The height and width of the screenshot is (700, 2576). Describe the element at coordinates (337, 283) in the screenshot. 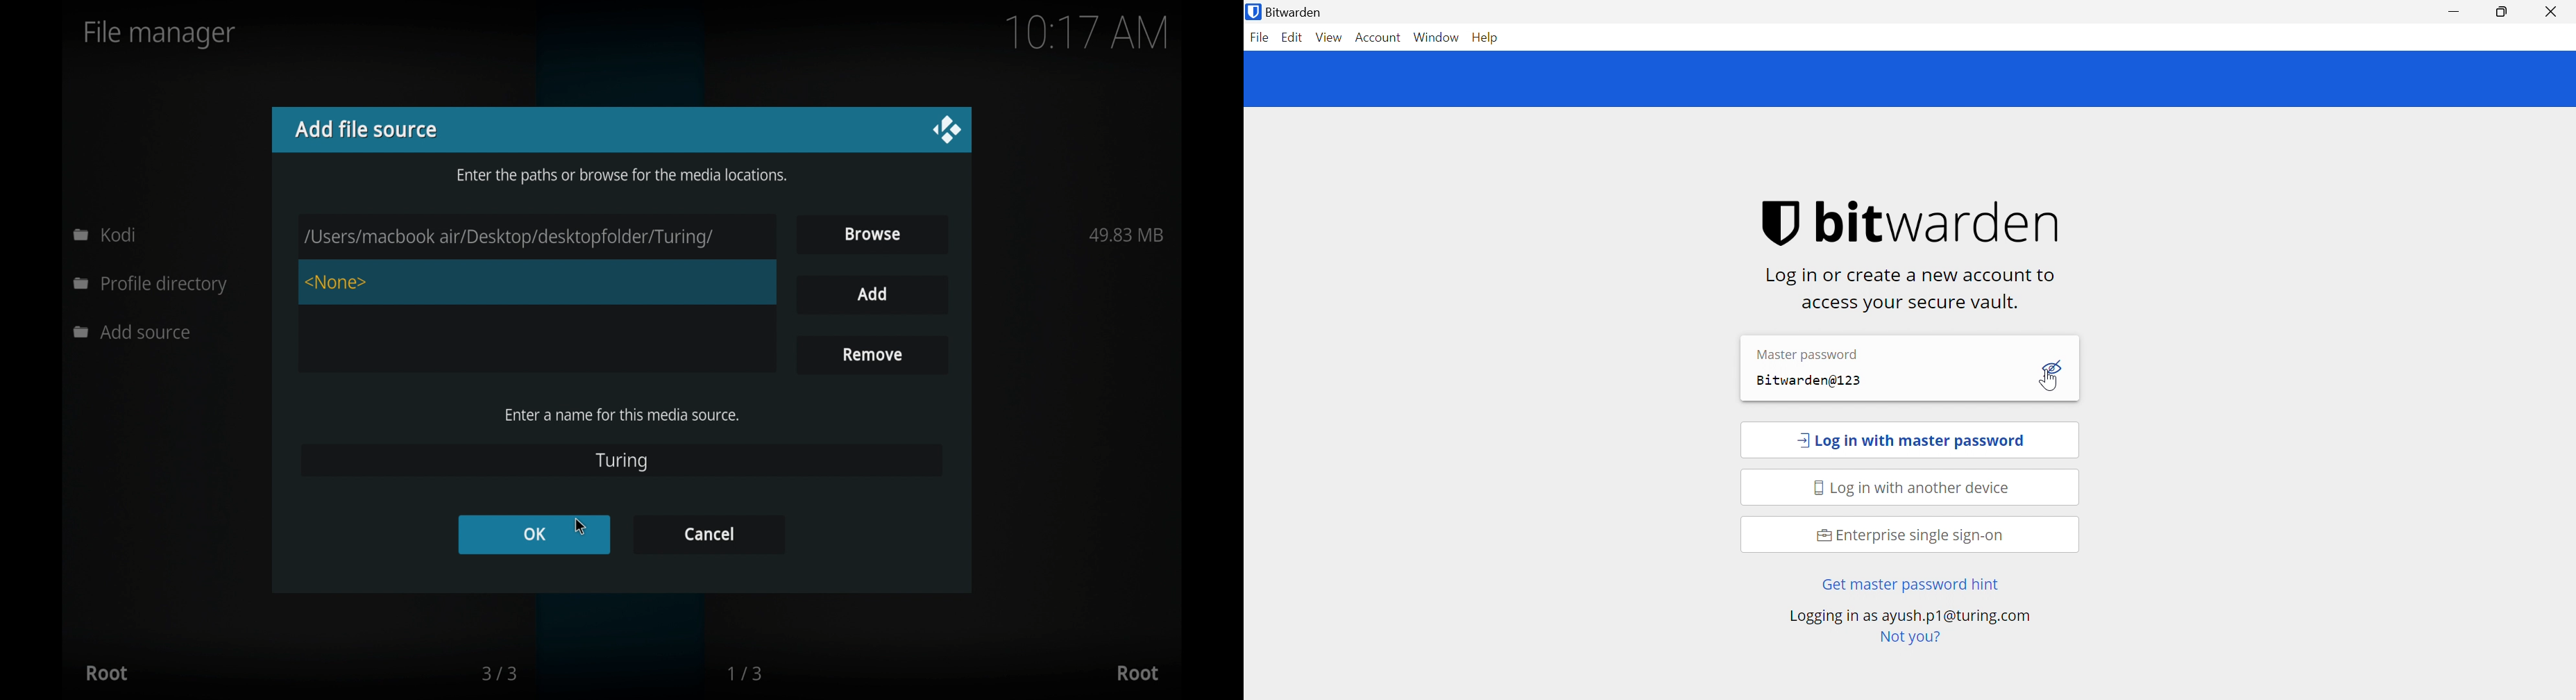

I see `none` at that location.